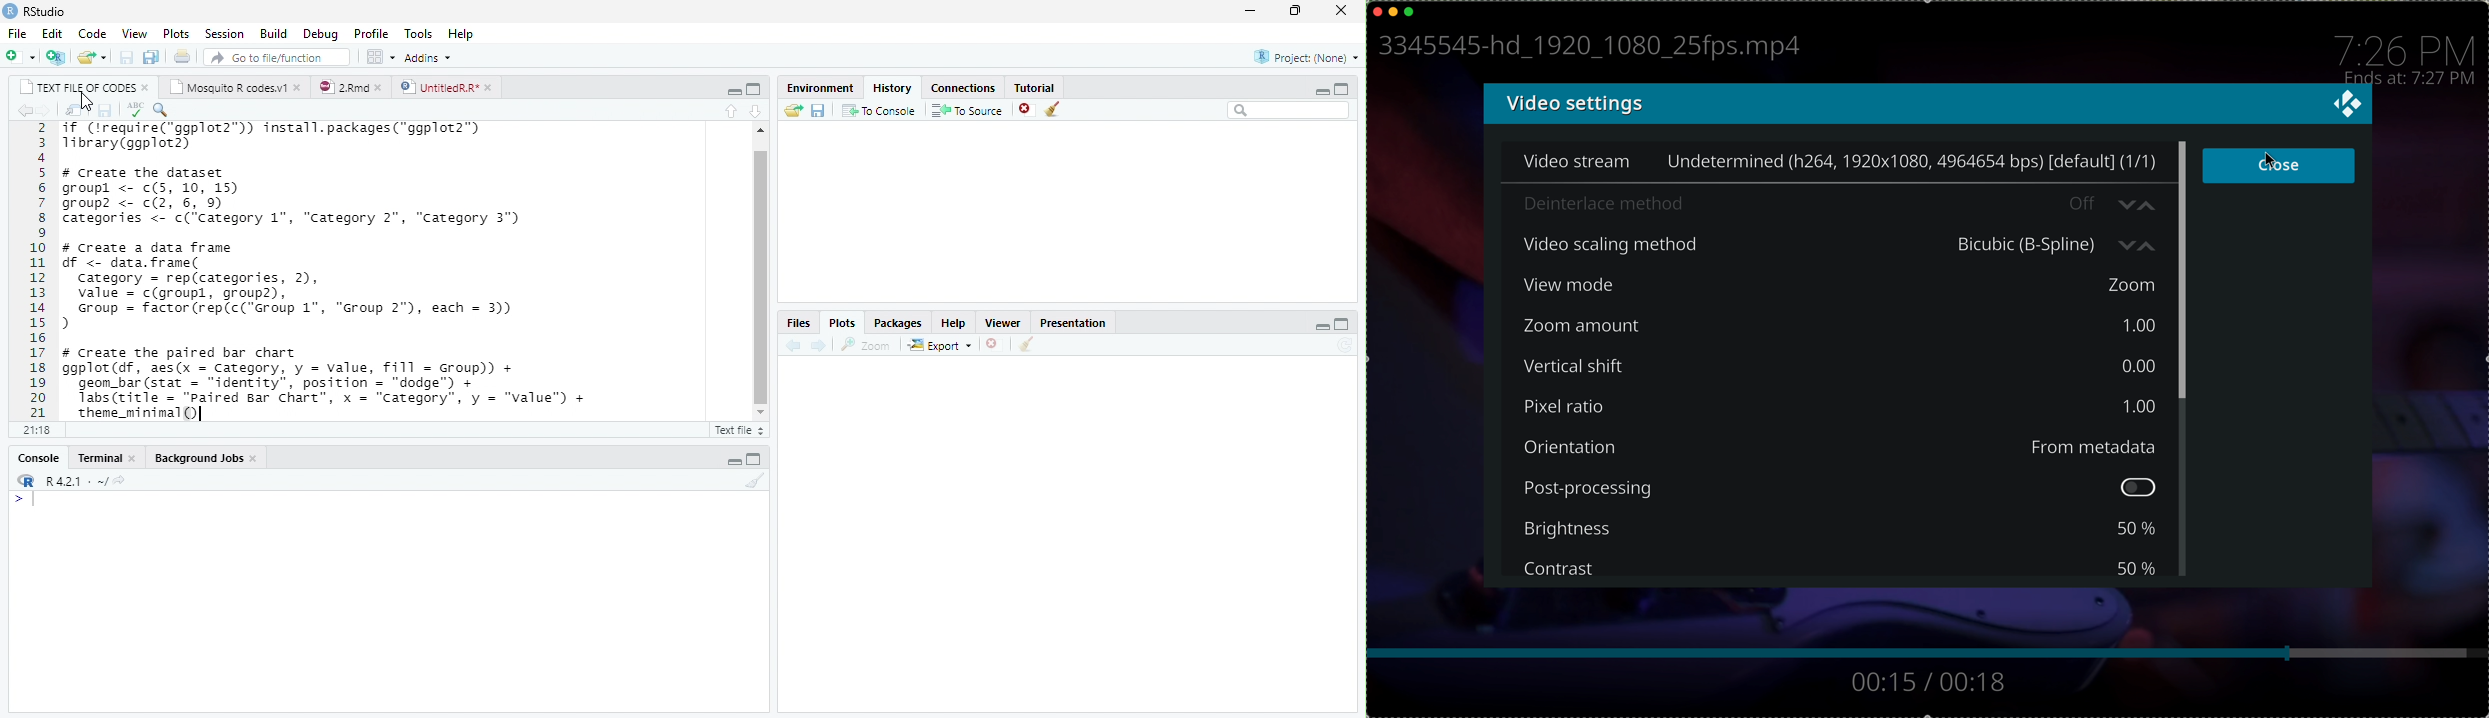 The width and height of the screenshot is (2492, 728). I want to click on track time, so click(1934, 683).